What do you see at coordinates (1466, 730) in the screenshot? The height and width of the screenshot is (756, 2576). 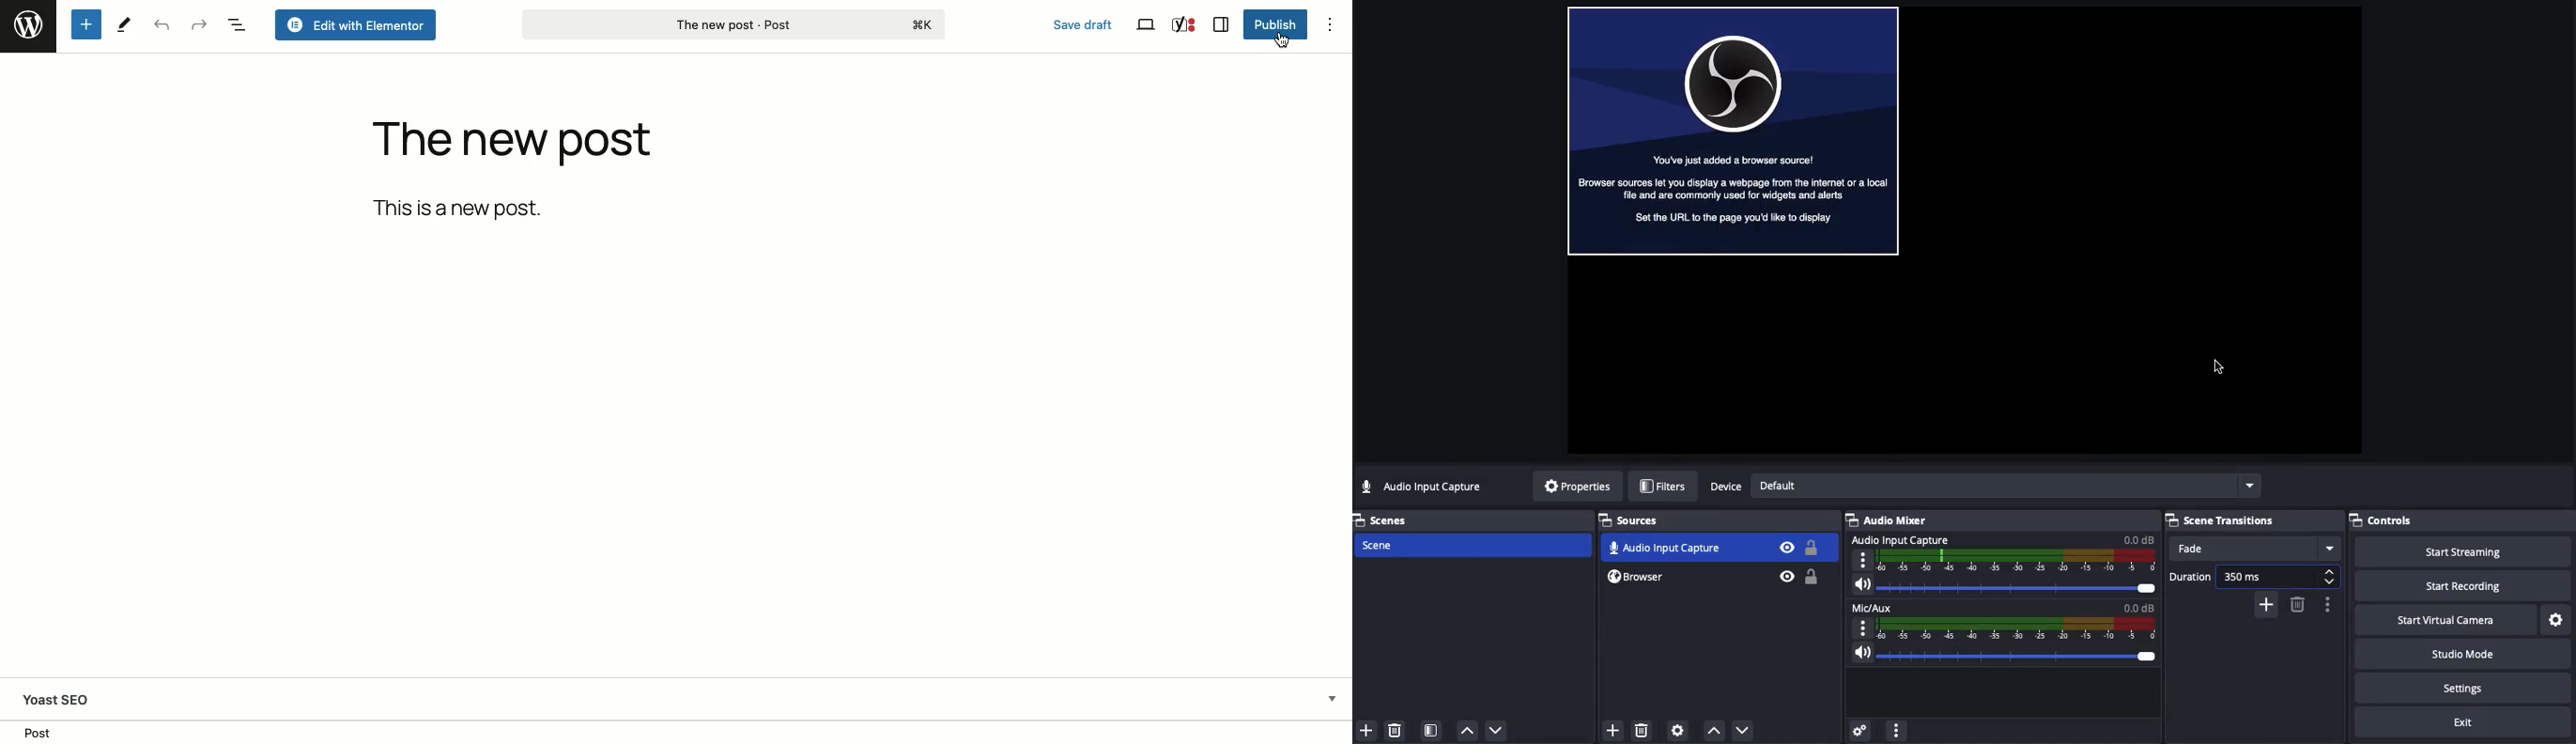 I see `Up` at bounding box center [1466, 730].